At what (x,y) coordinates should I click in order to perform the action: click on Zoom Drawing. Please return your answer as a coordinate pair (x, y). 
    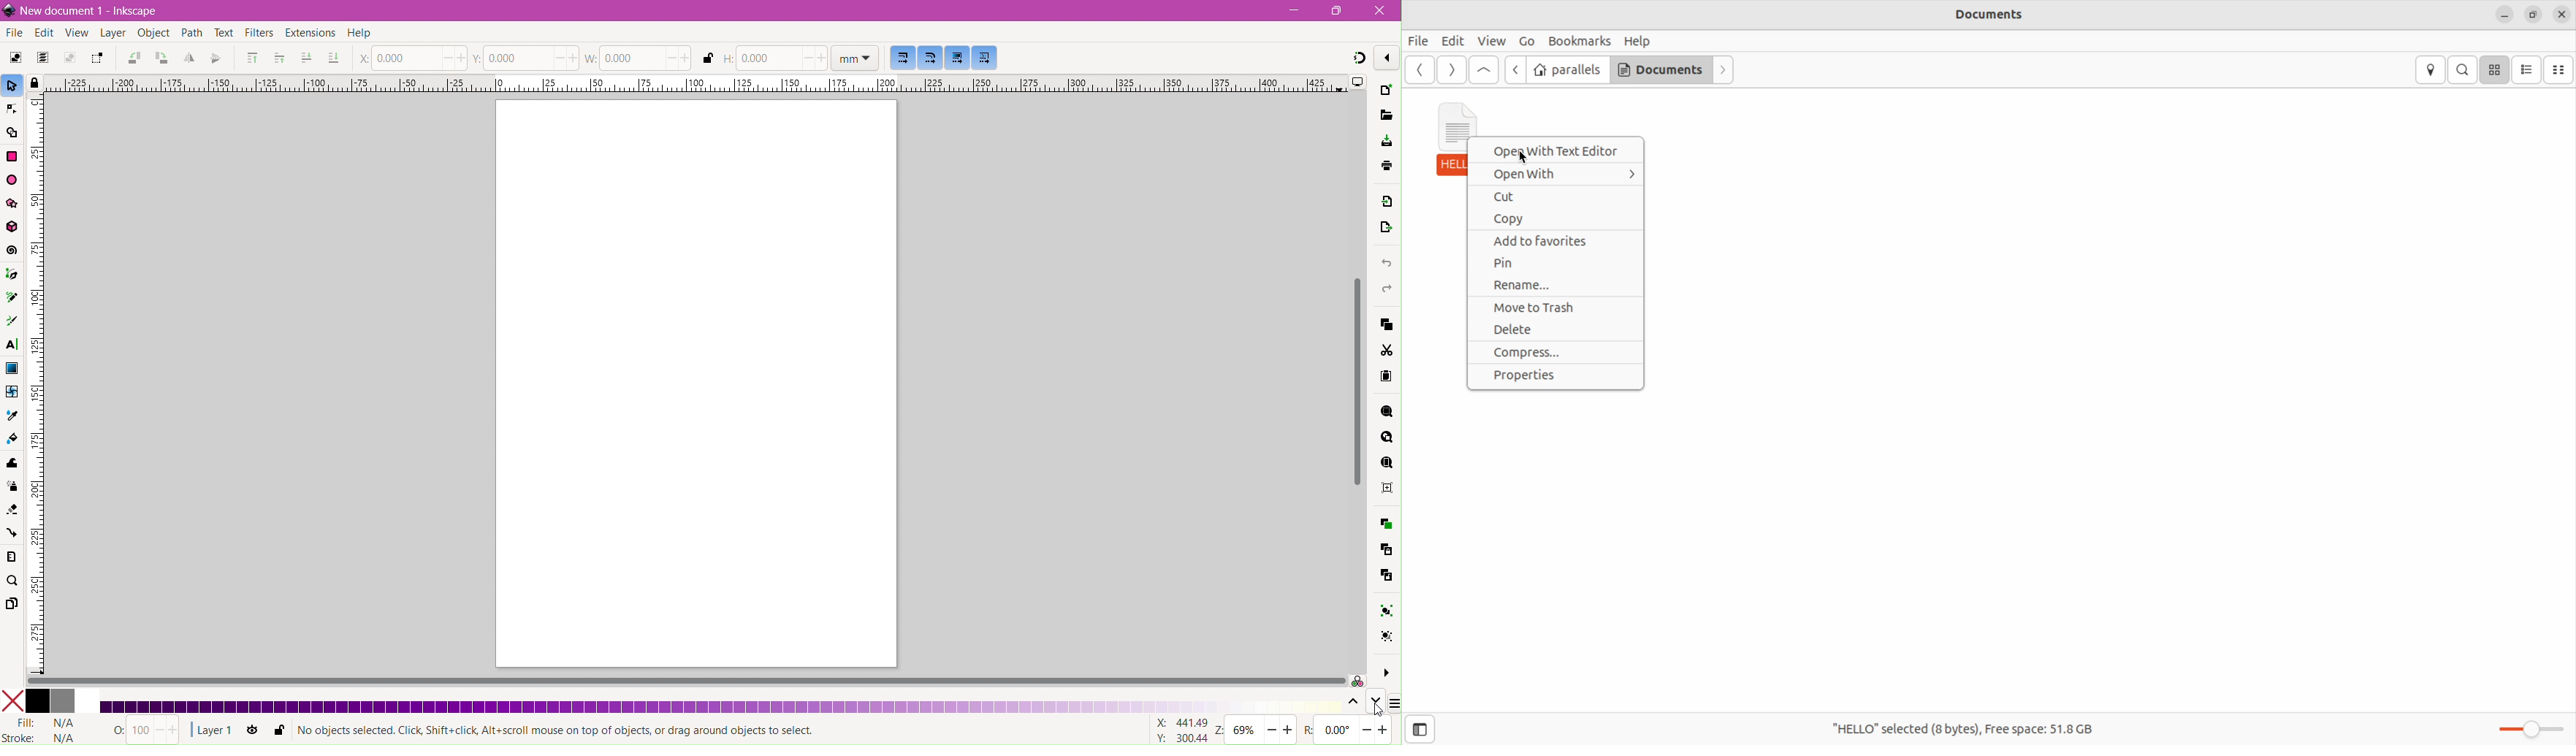
    Looking at the image, I should click on (1387, 437).